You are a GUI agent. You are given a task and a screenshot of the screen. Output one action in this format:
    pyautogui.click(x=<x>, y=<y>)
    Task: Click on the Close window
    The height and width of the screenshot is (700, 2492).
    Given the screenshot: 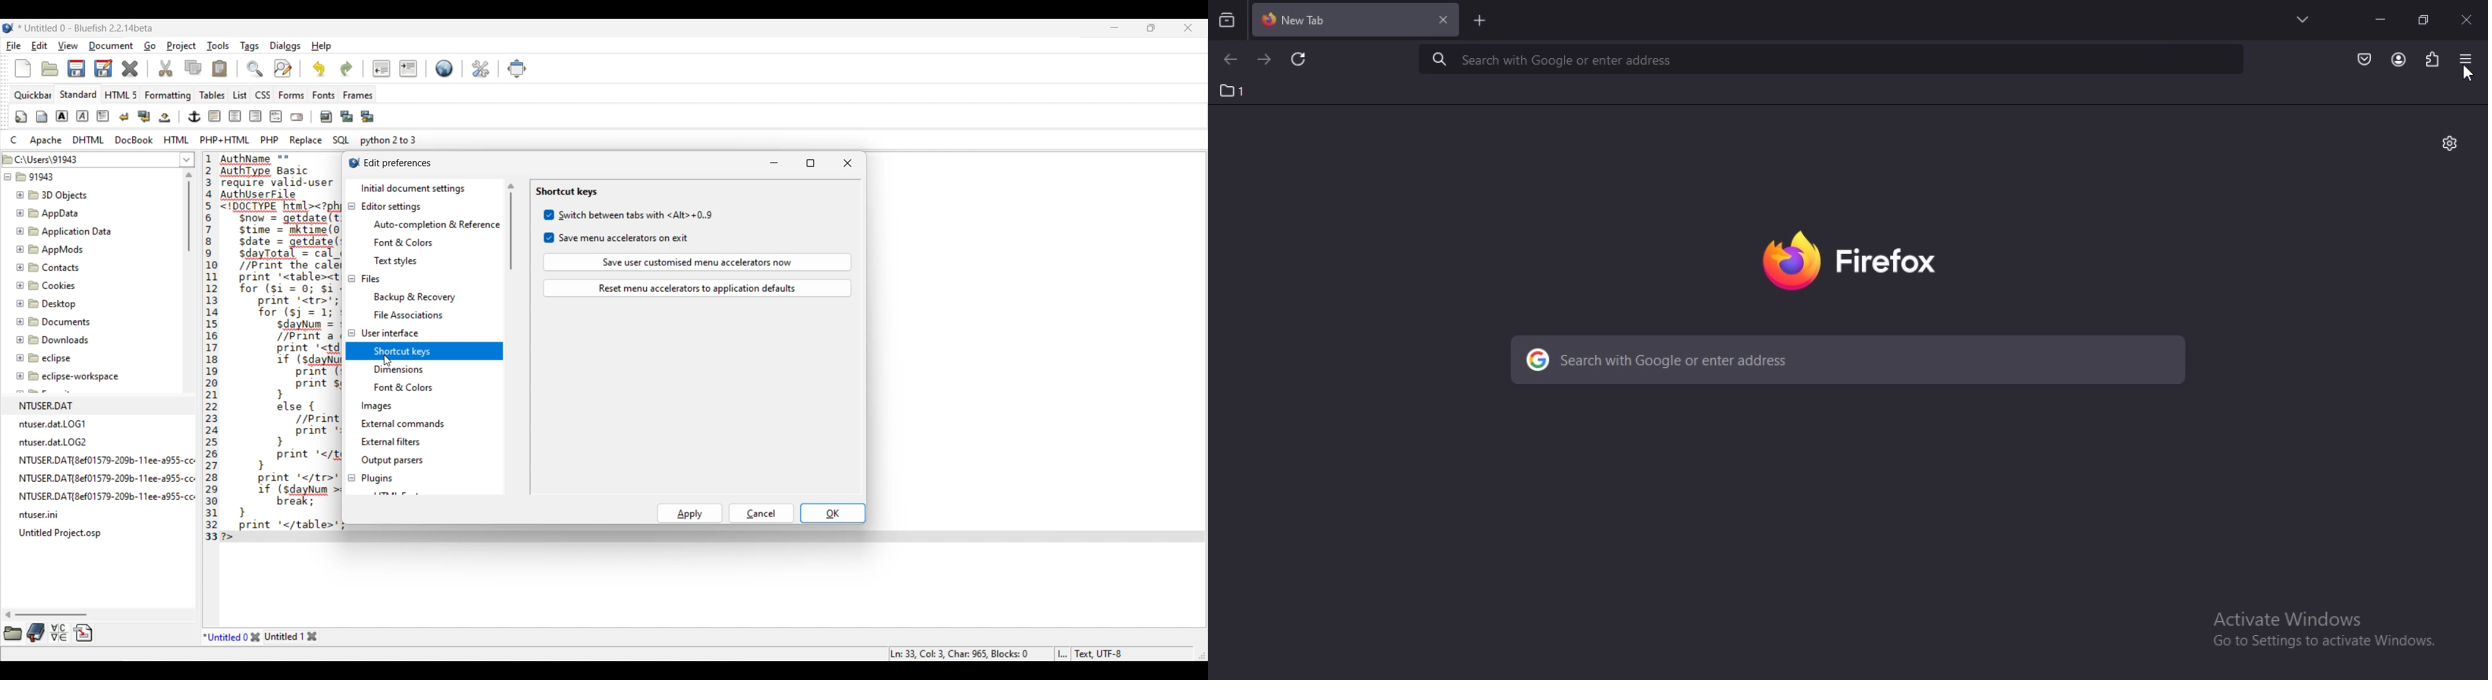 What is the action you would take?
    pyautogui.click(x=849, y=163)
    